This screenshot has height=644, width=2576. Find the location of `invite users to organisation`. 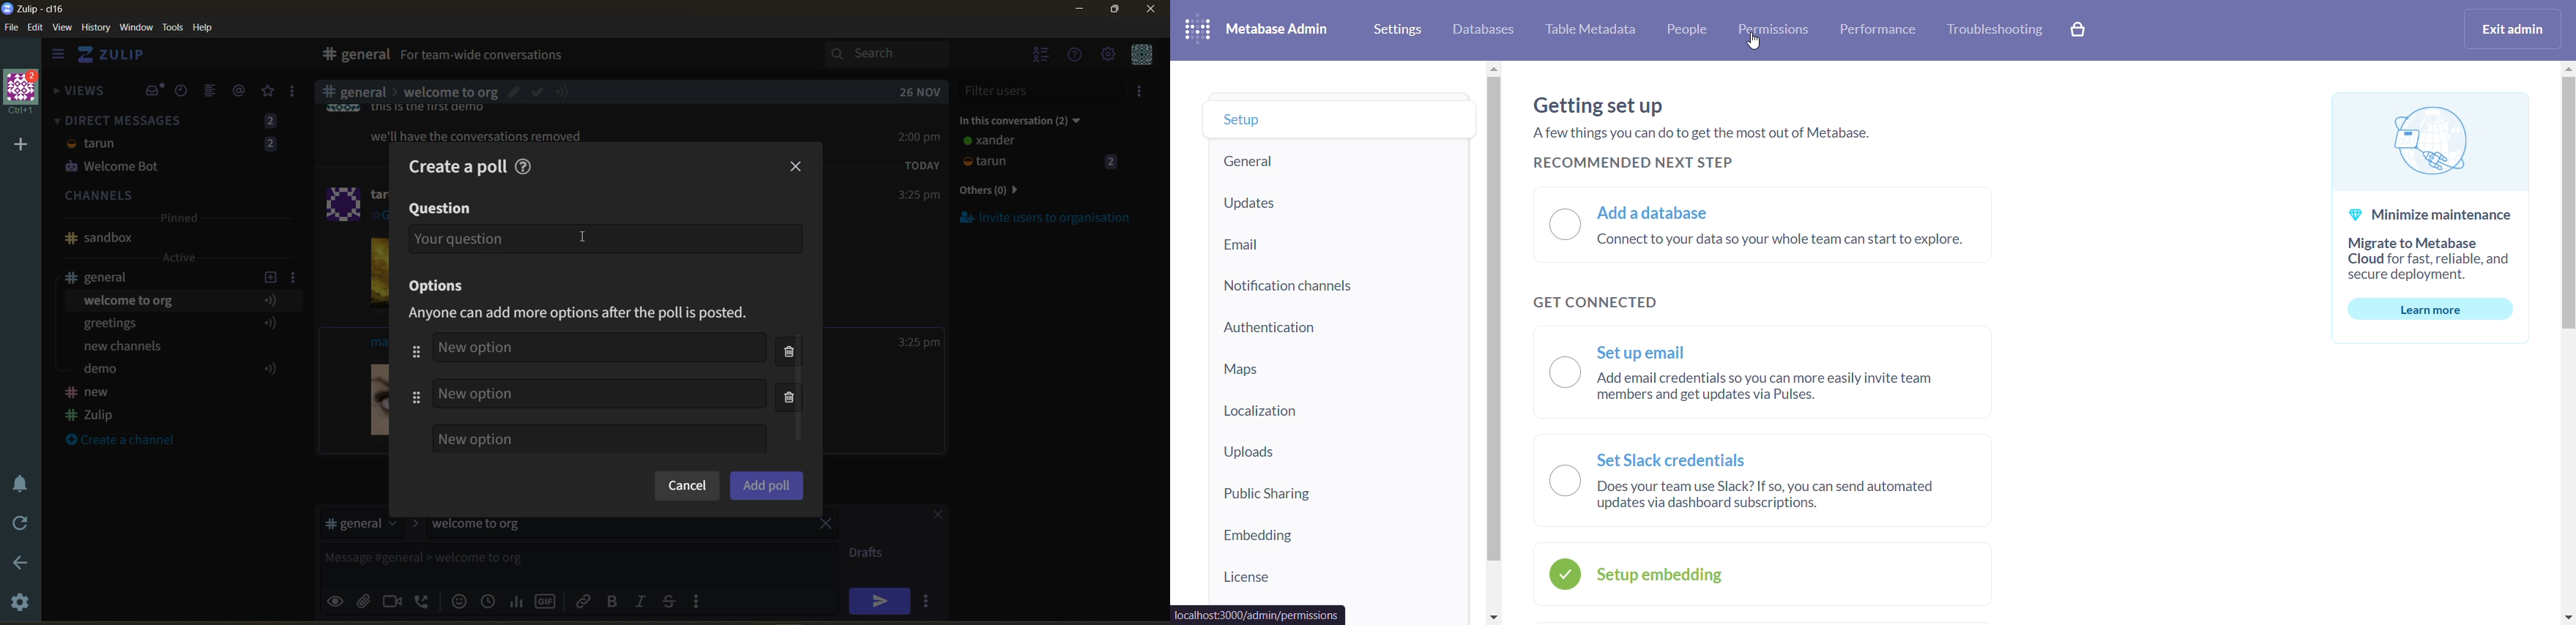

invite users to organisation is located at coordinates (1142, 93).